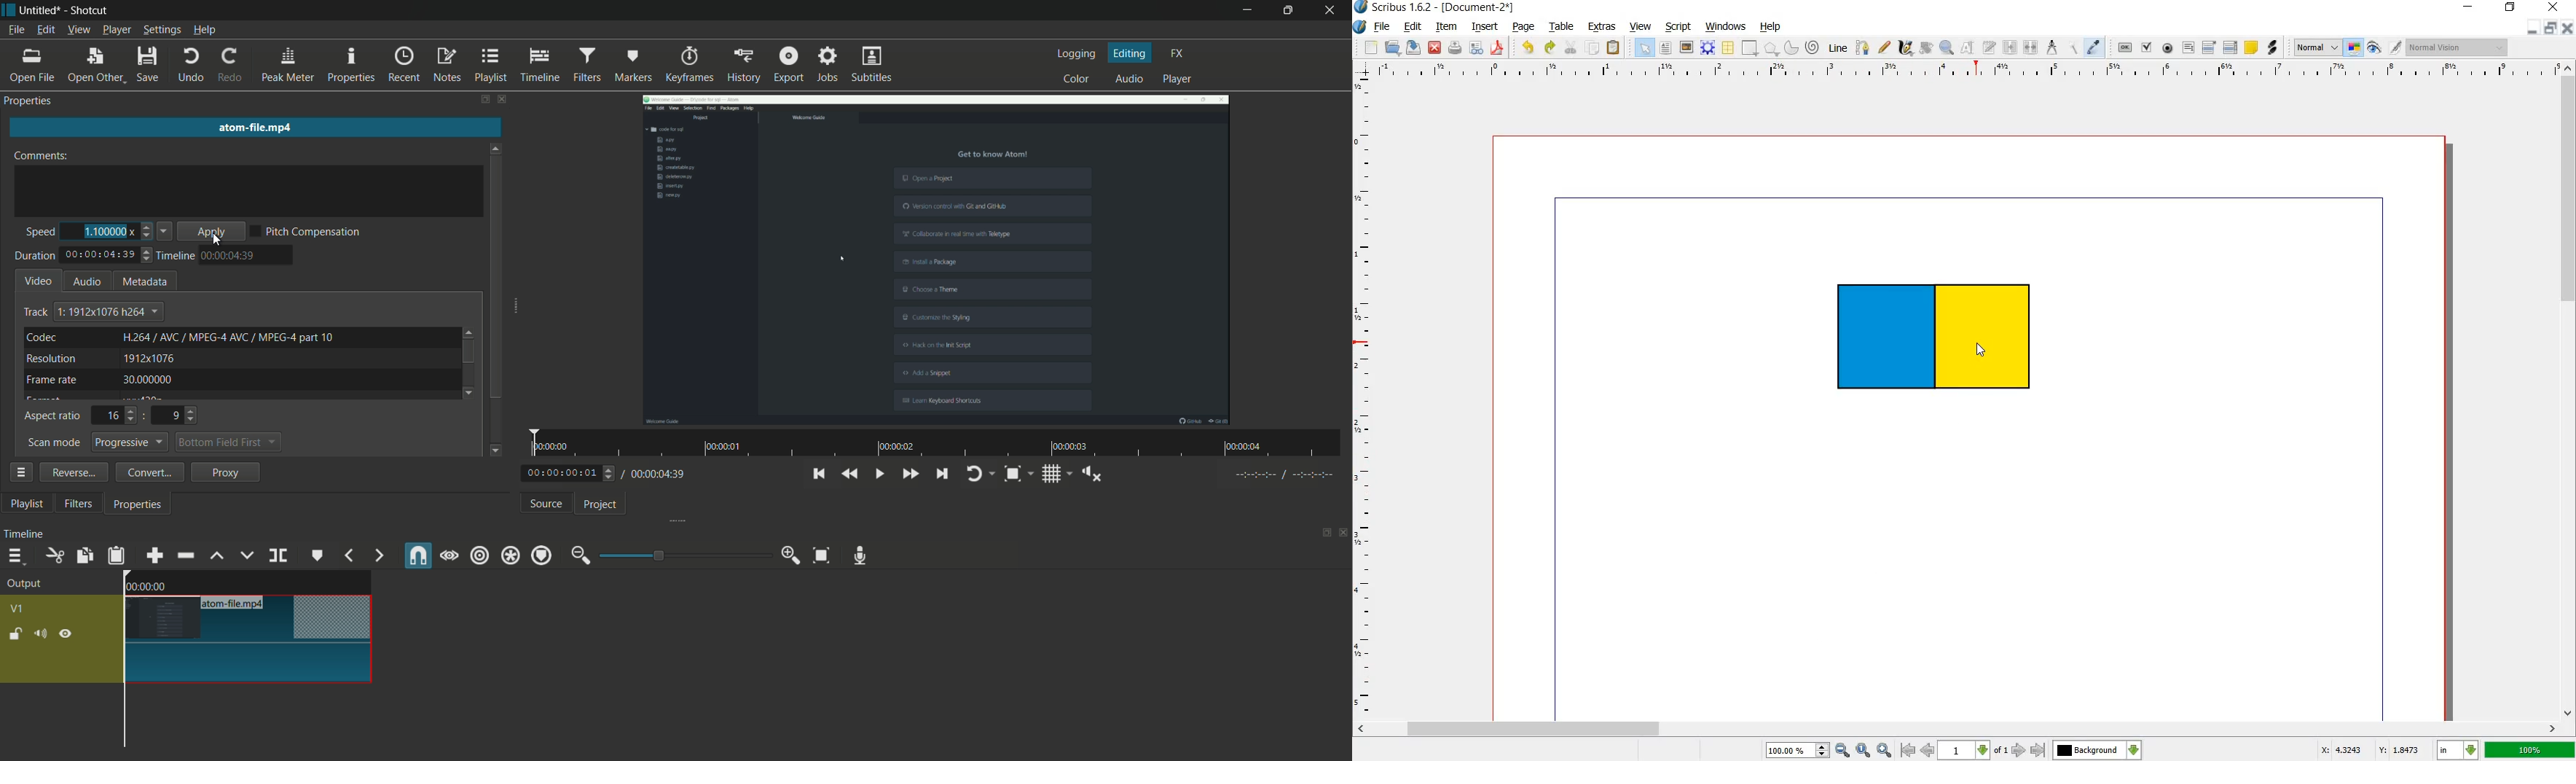  I want to click on 100.00%, so click(1796, 749).